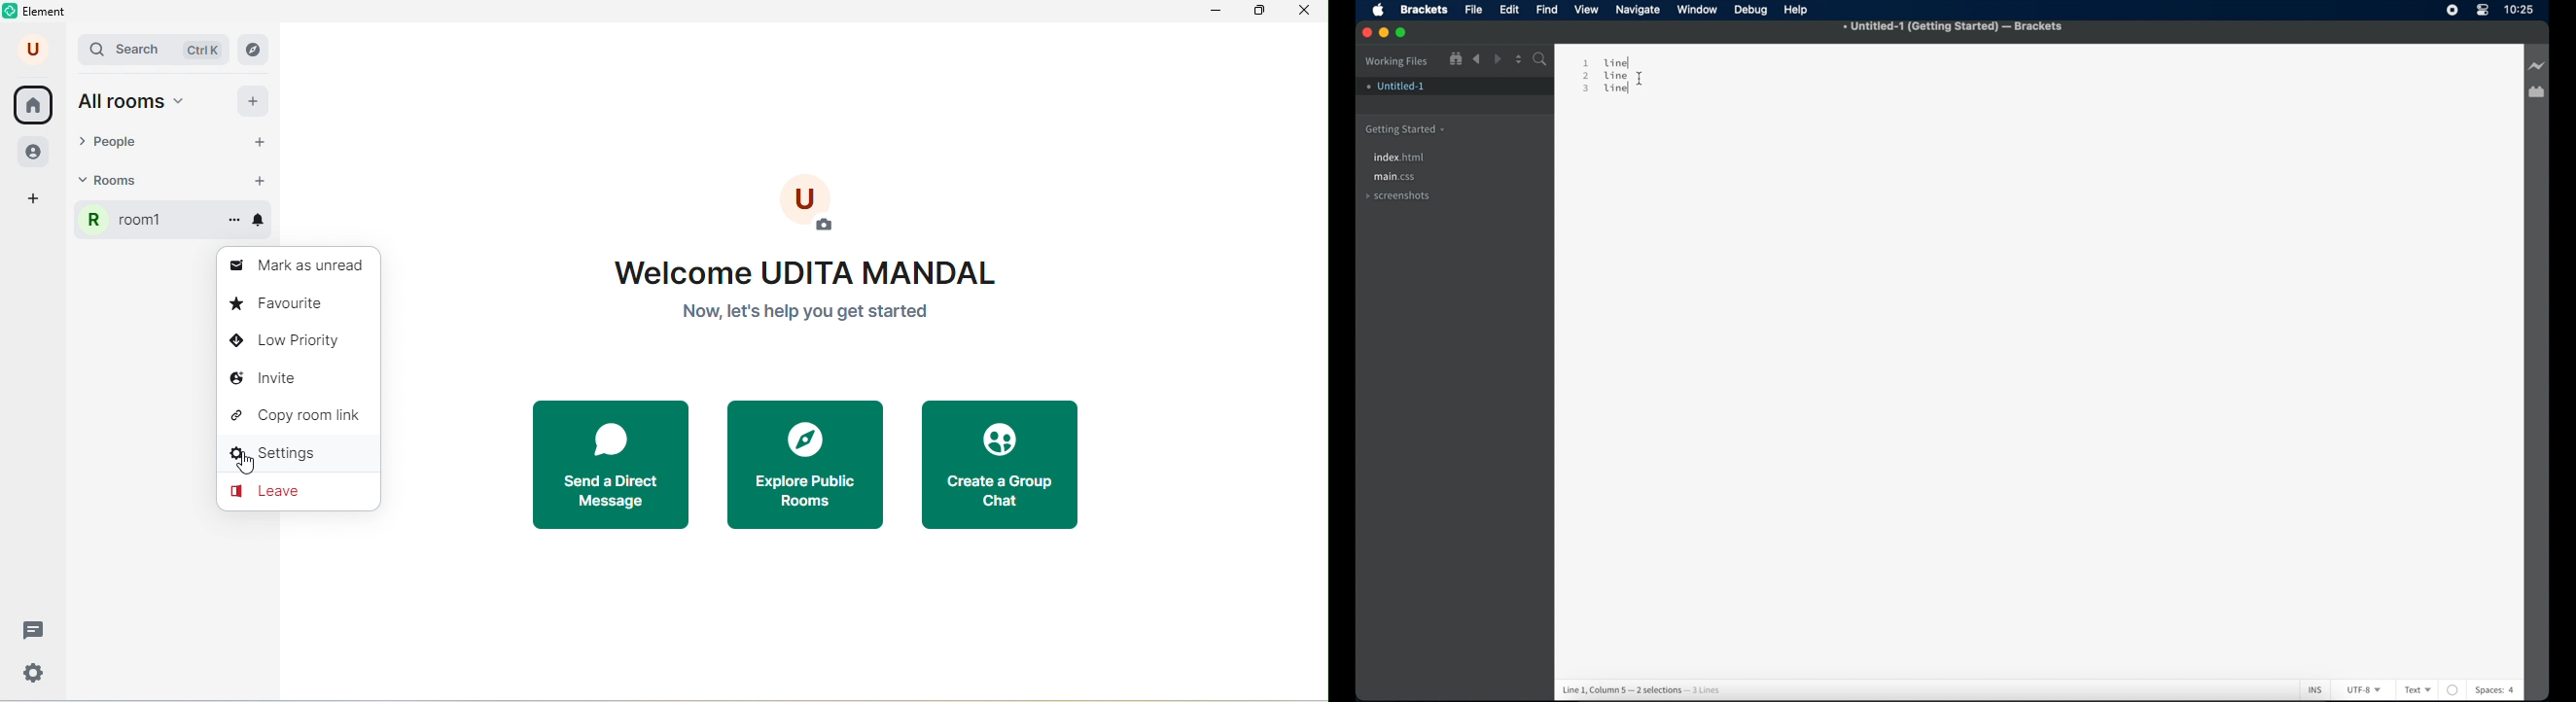 This screenshot has width=2576, height=728. What do you see at coordinates (1798, 10) in the screenshot?
I see `help` at bounding box center [1798, 10].